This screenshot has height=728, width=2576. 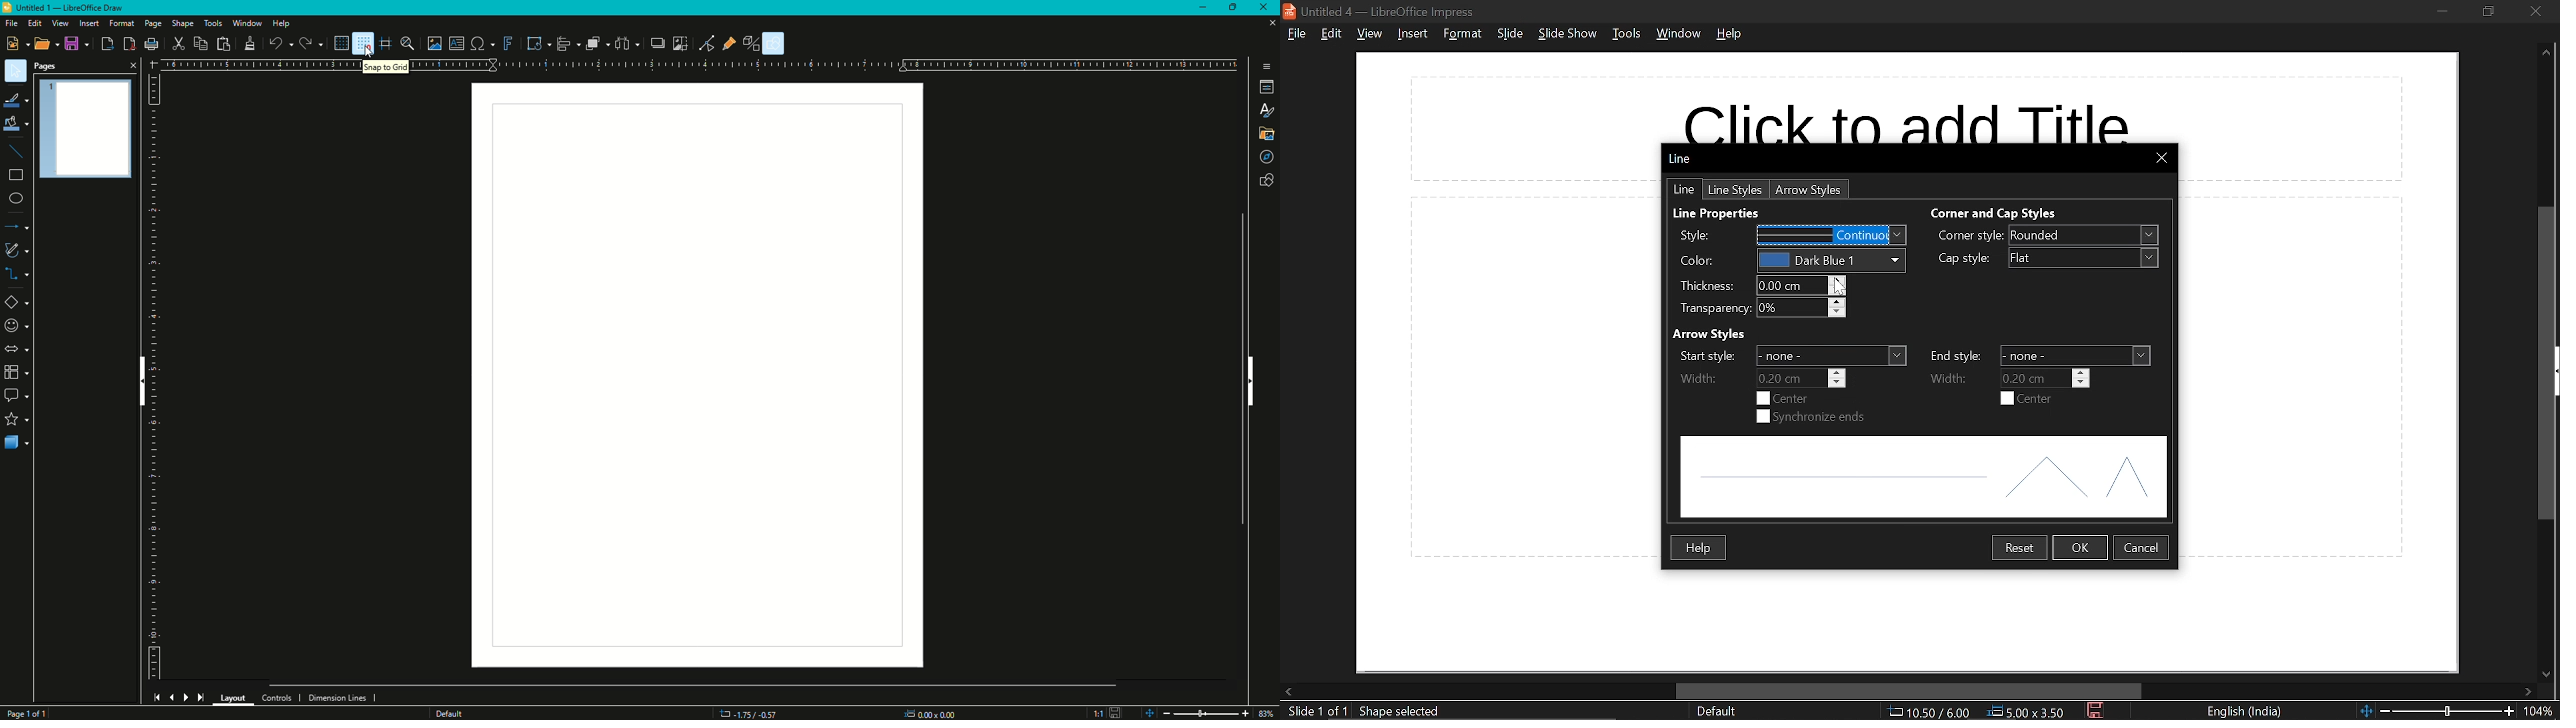 What do you see at coordinates (1910, 691) in the screenshot?
I see `horizontal scrollbar` at bounding box center [1910, 691].